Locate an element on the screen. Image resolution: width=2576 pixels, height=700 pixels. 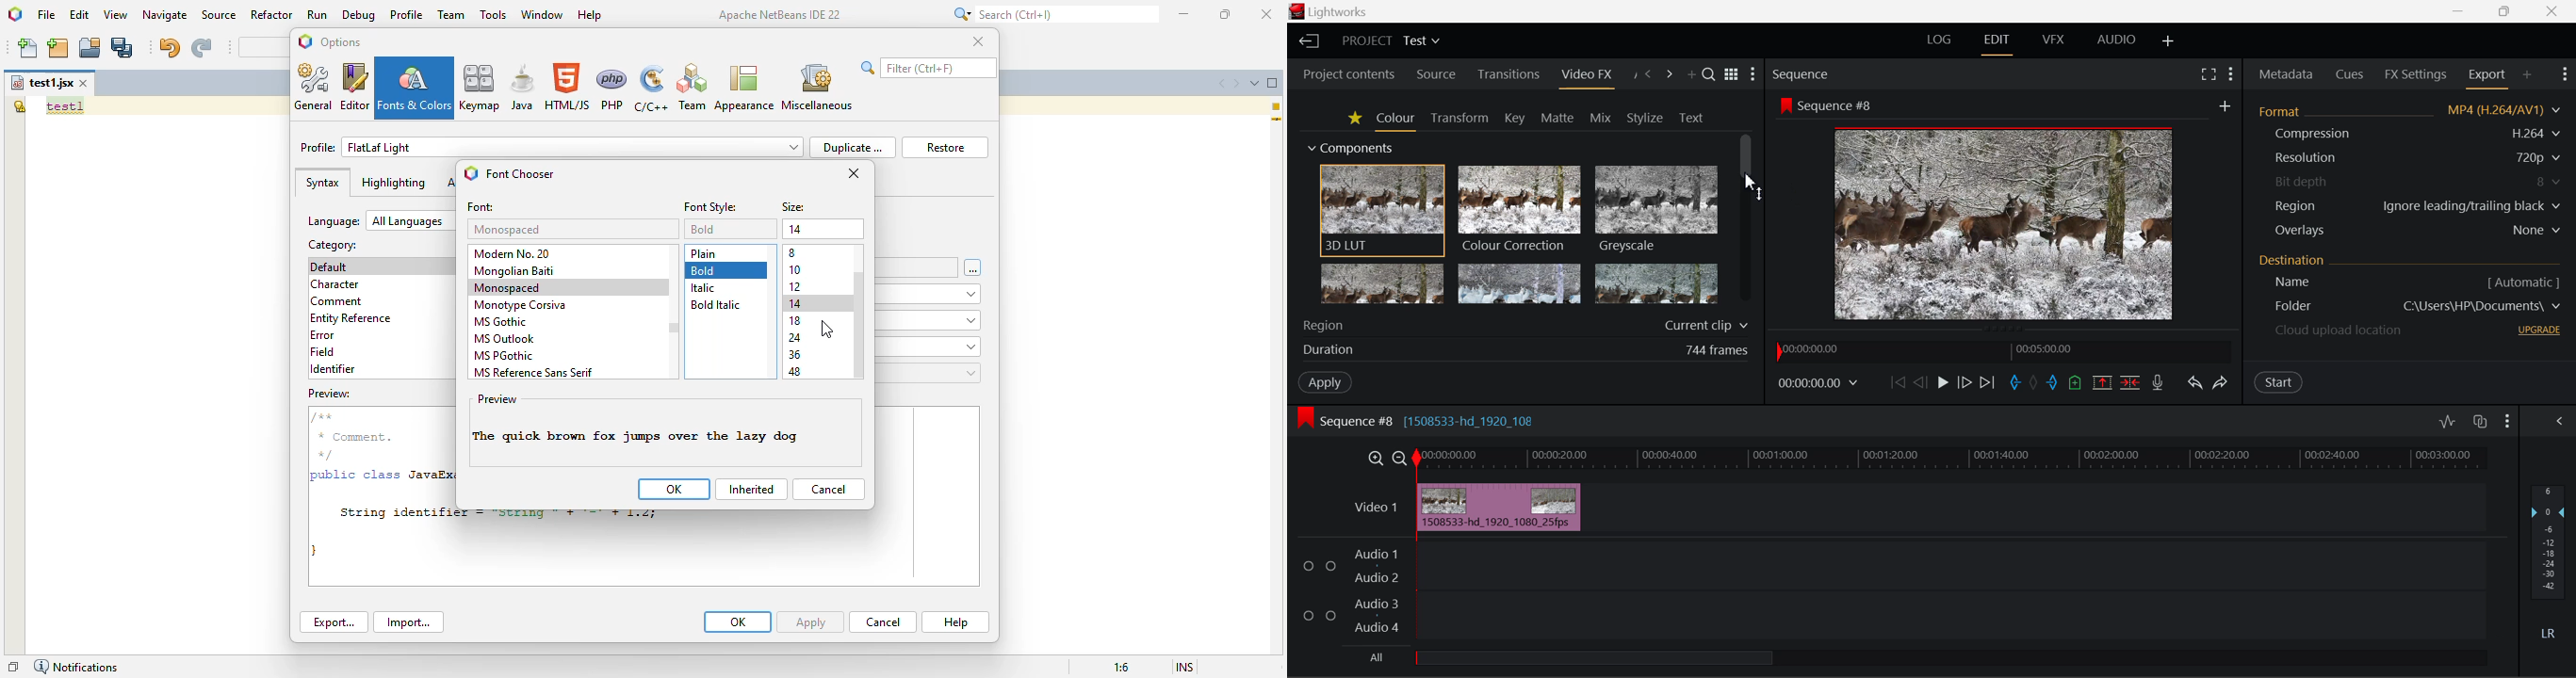
Audio 1 is located at coordinates (1374, 555).